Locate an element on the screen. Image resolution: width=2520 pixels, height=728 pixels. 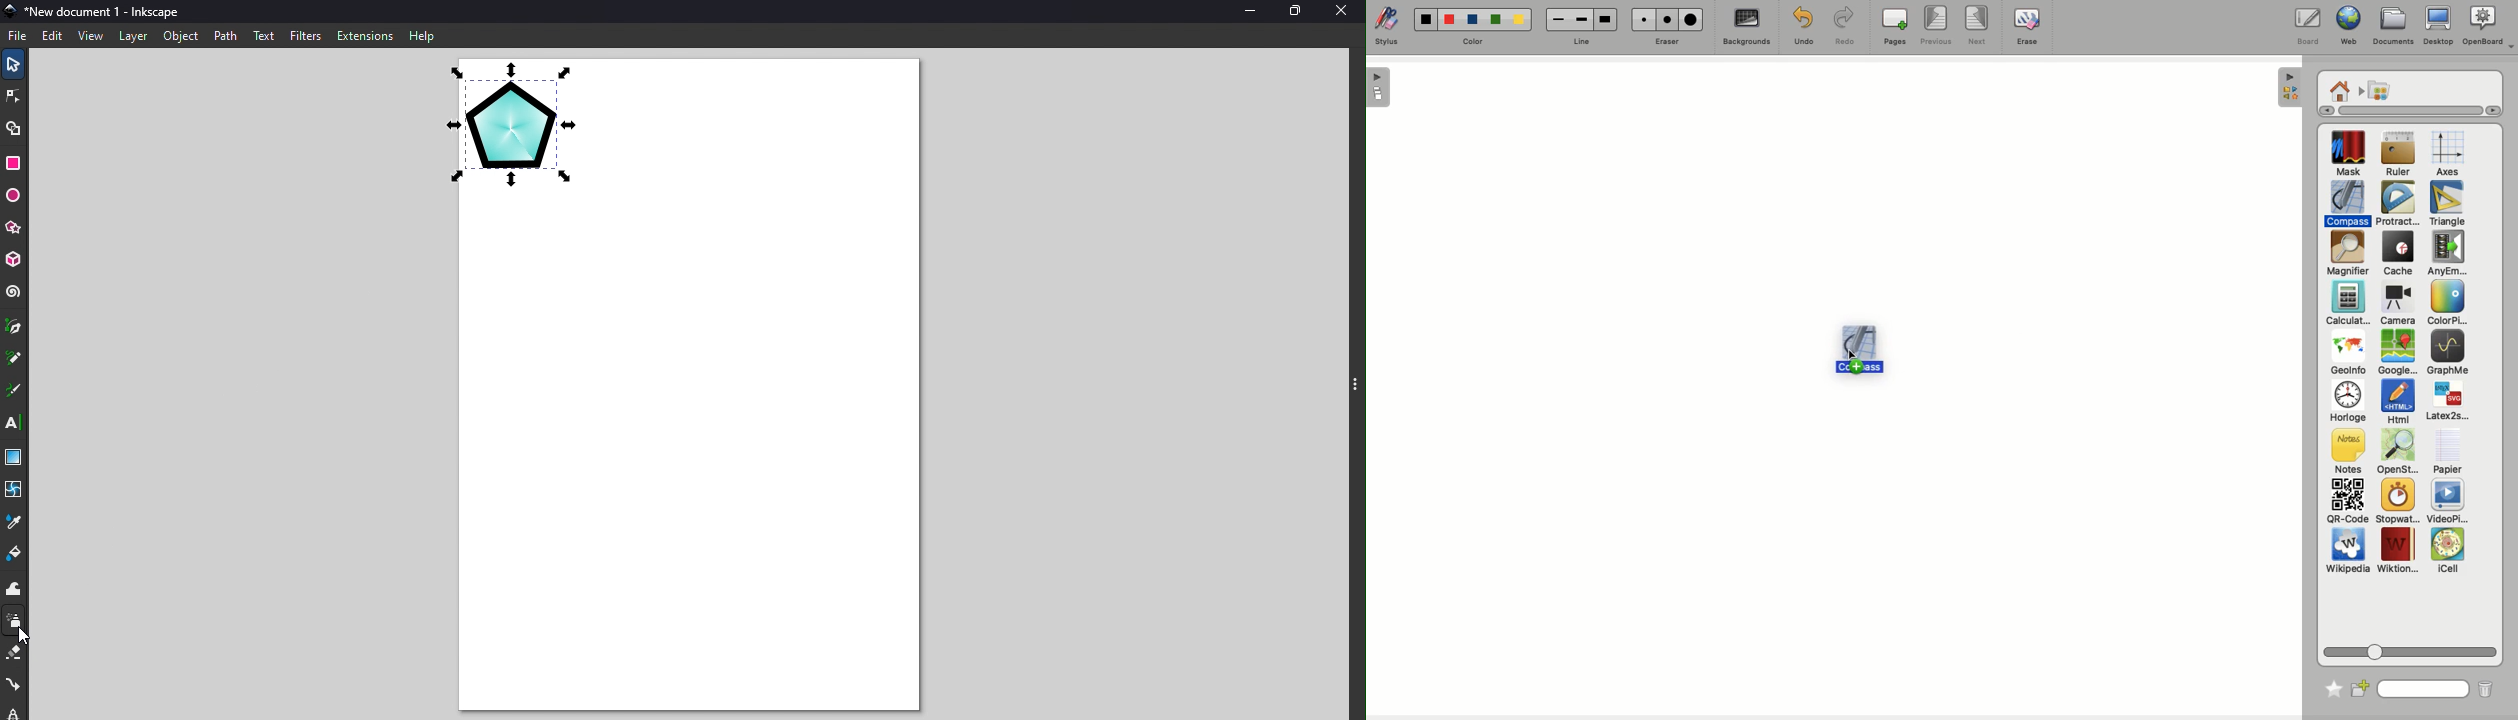
Calligraphy tool is located at coordinates (13, 390).